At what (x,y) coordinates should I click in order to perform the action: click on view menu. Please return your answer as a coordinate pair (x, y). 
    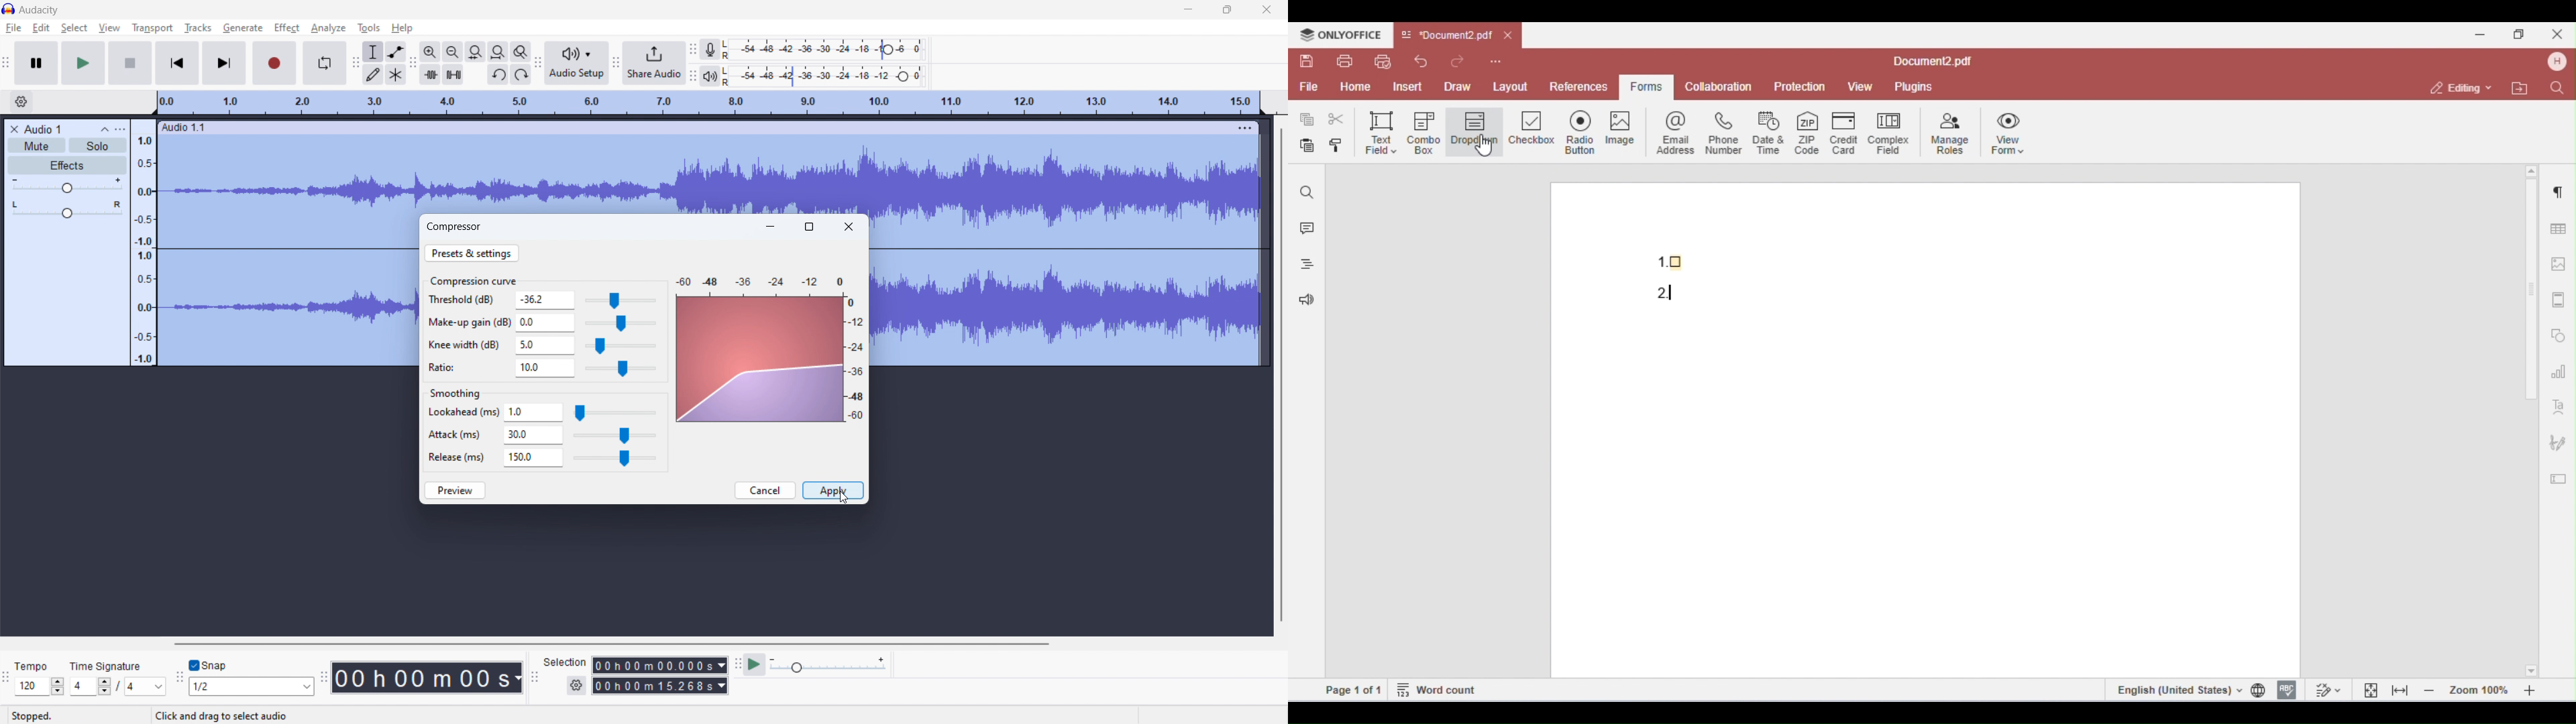
    Looking at the image, I should click on (119, 129).